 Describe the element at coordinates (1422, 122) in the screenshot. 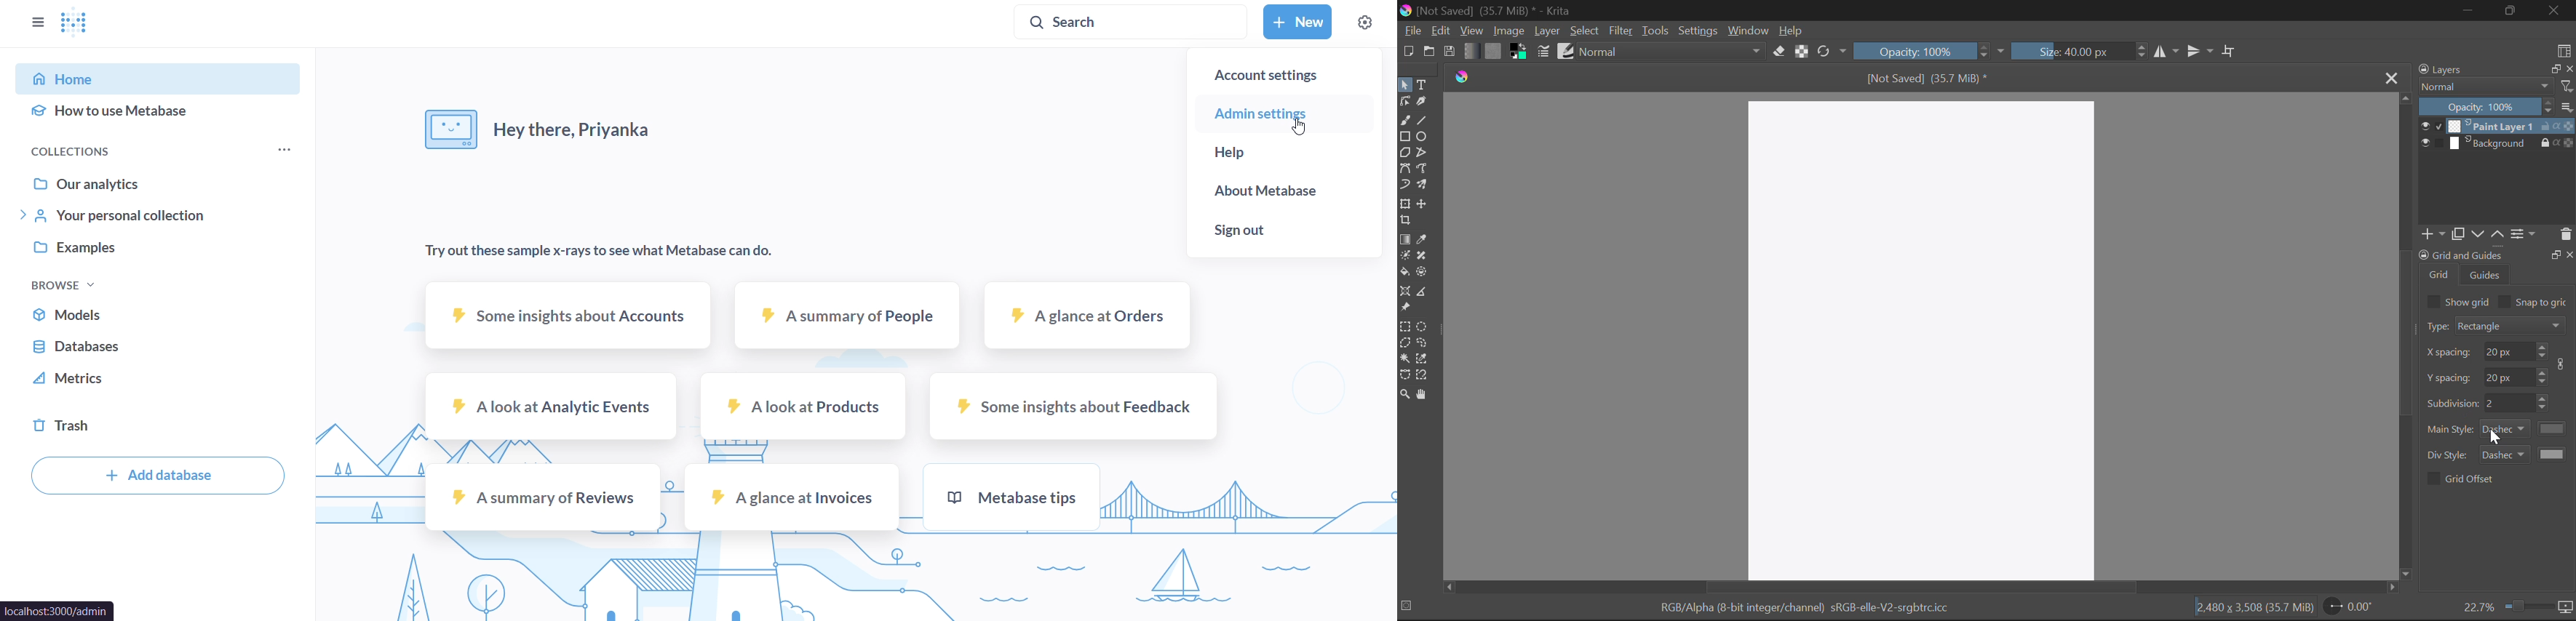

I see `Line` at that location.